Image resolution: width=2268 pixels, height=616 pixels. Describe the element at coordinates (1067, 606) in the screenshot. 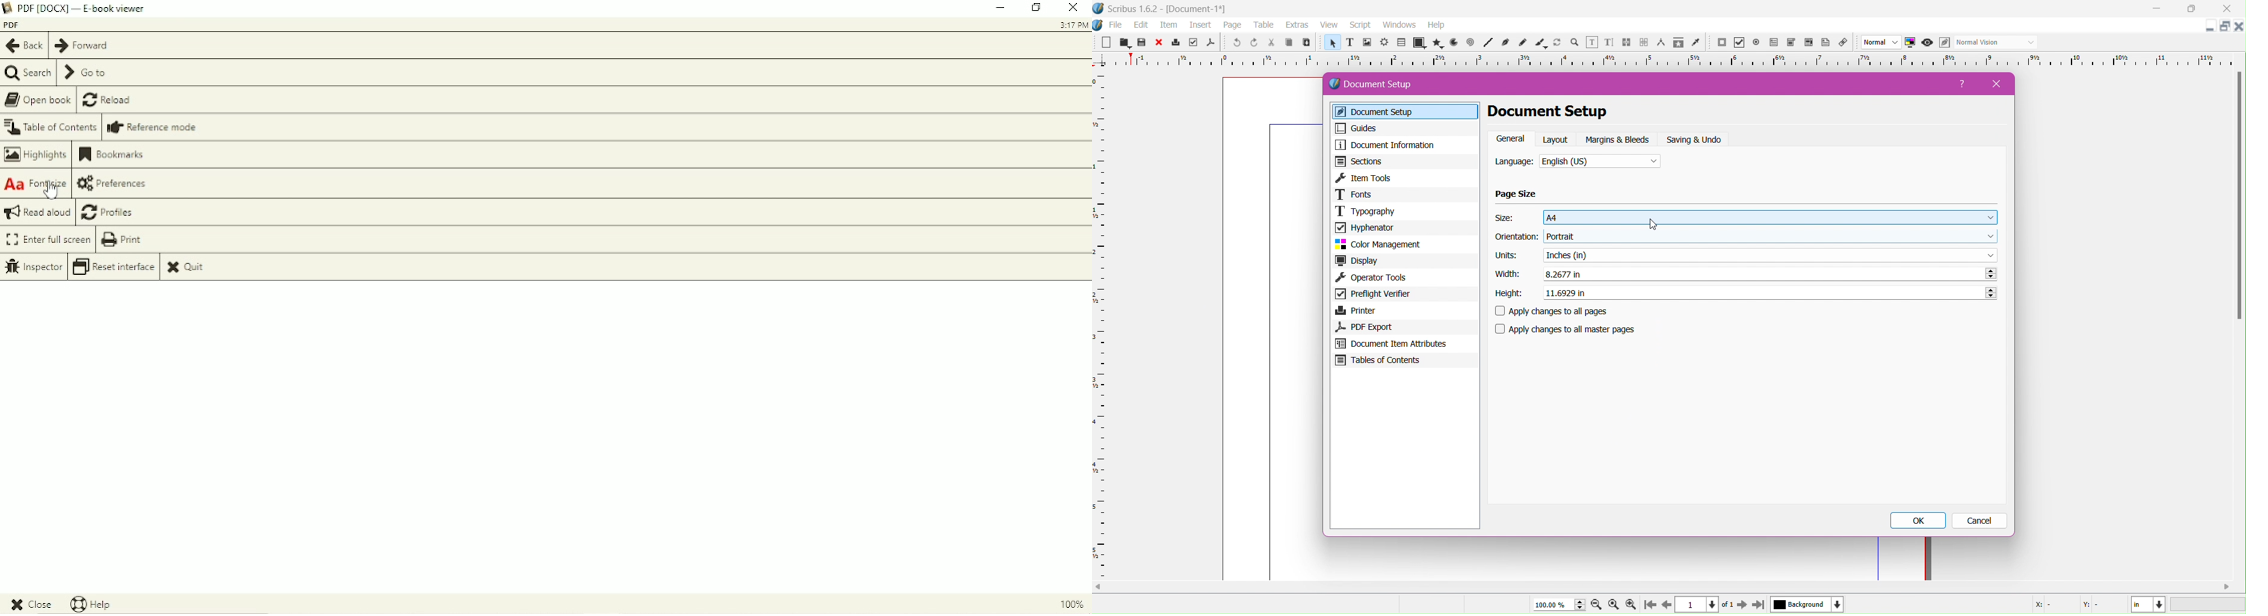

I see `100%` at that location.